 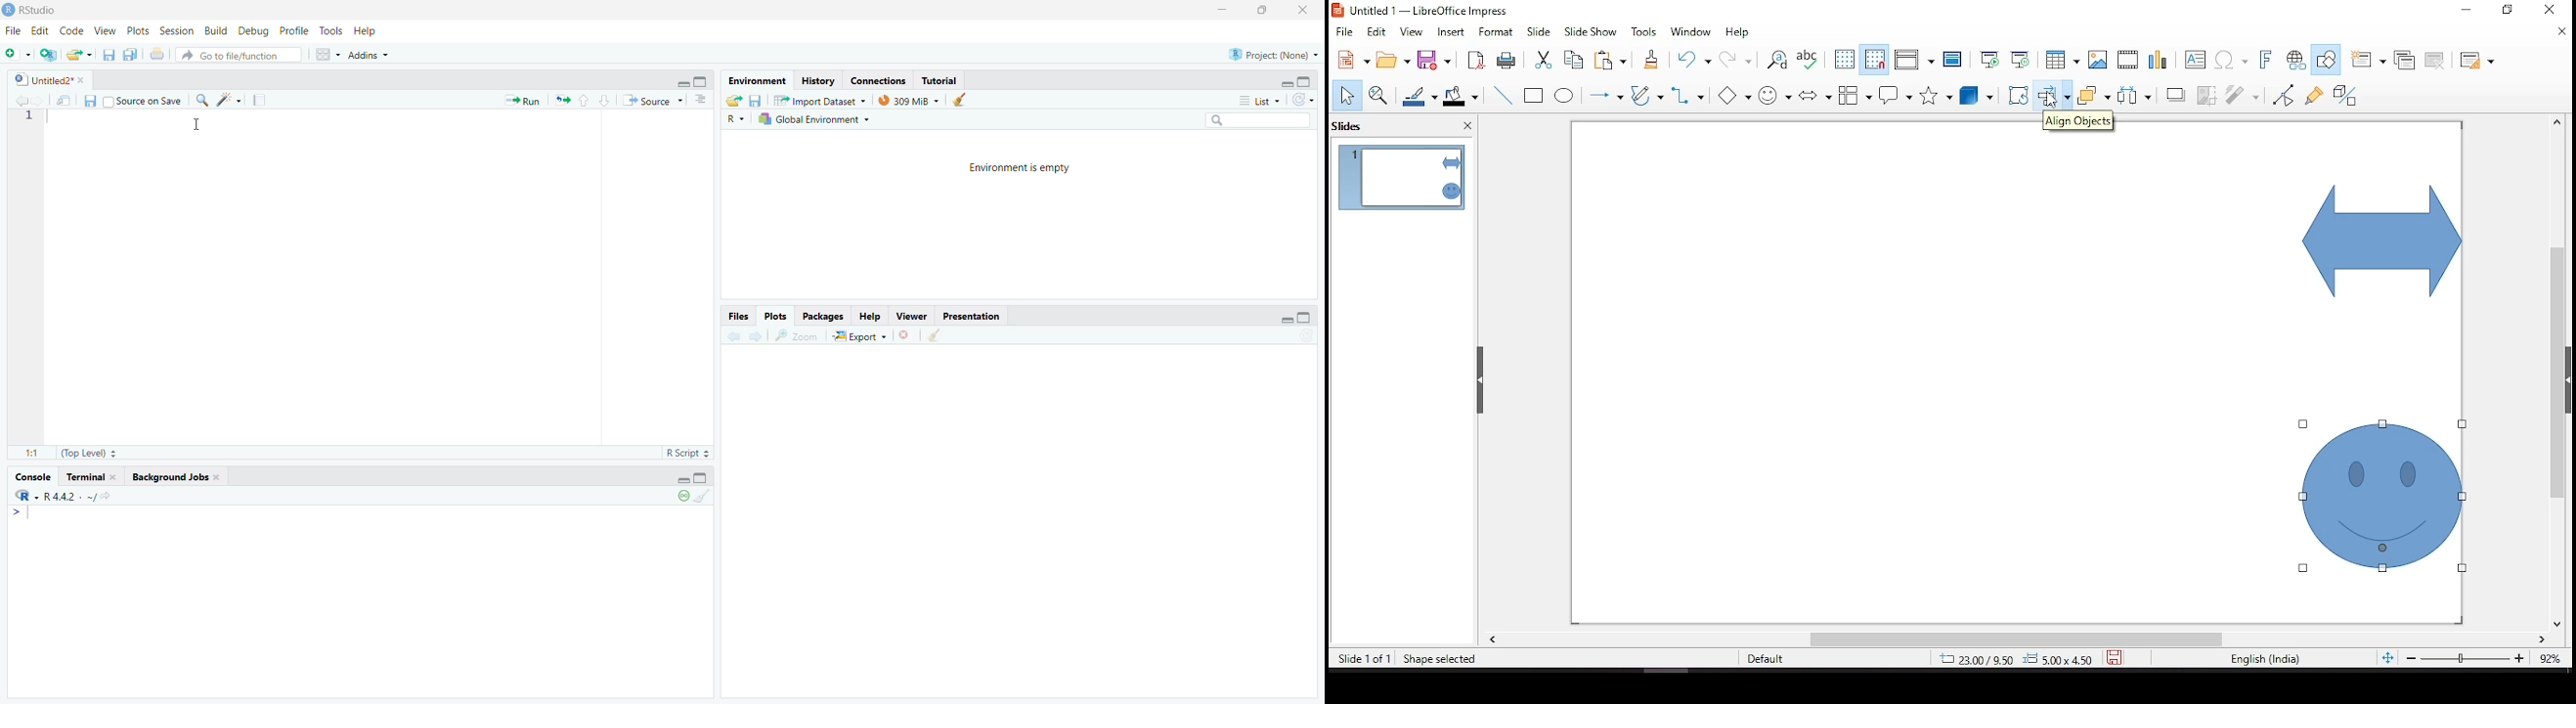 What do you see at coordinates (73, 30) in the screenshot?
I see `Code` at bounding box center [73, 30].